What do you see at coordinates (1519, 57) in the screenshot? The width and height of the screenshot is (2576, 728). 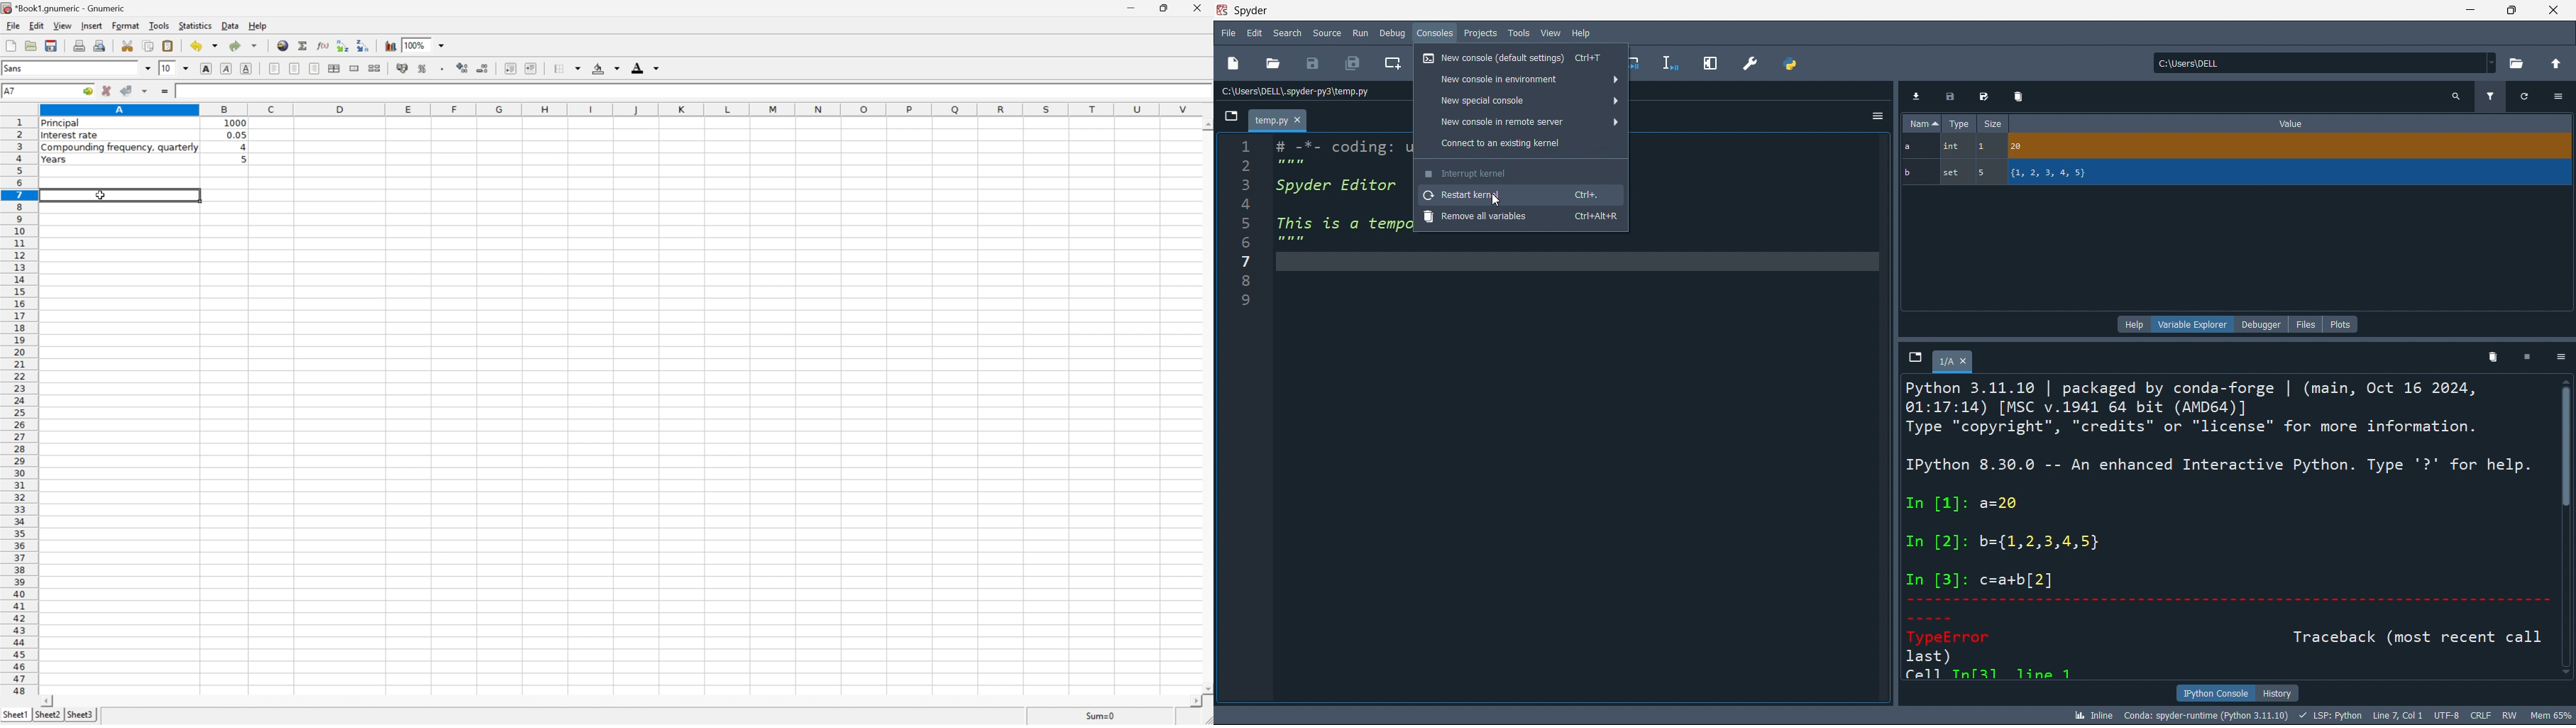 I see `new console (default settings)` at bounding box center [1519, 57].